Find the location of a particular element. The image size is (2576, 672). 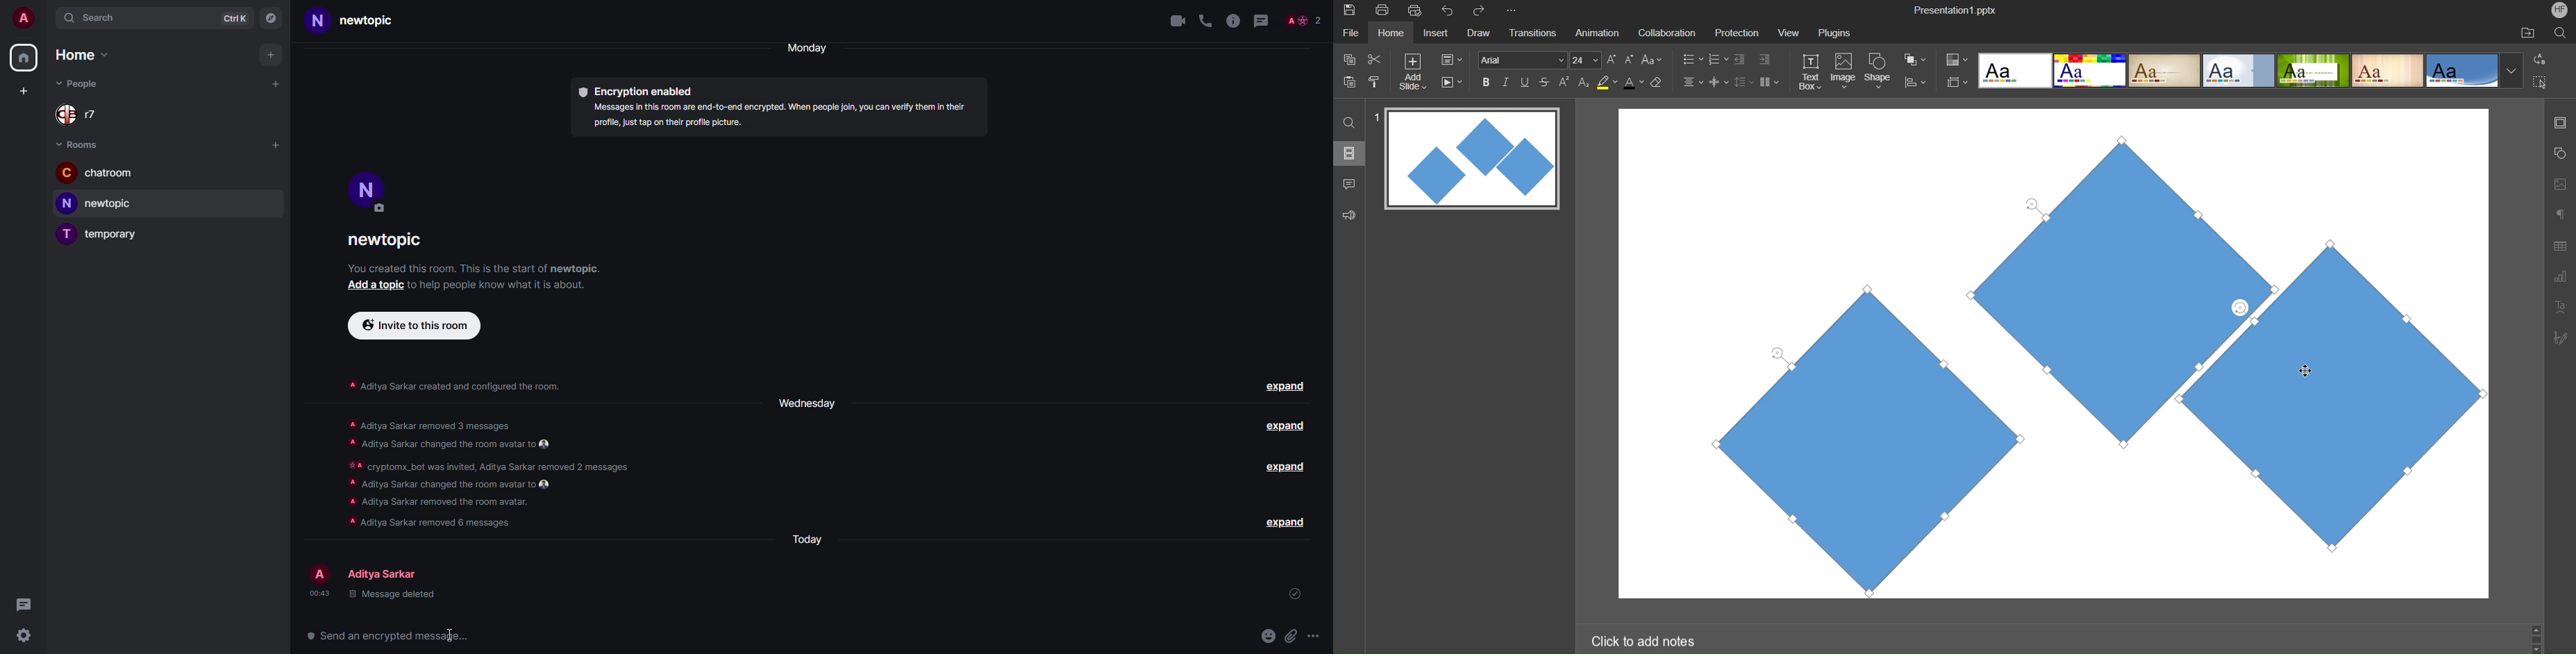

Slide Settings is located at coordinates (1452, 60).